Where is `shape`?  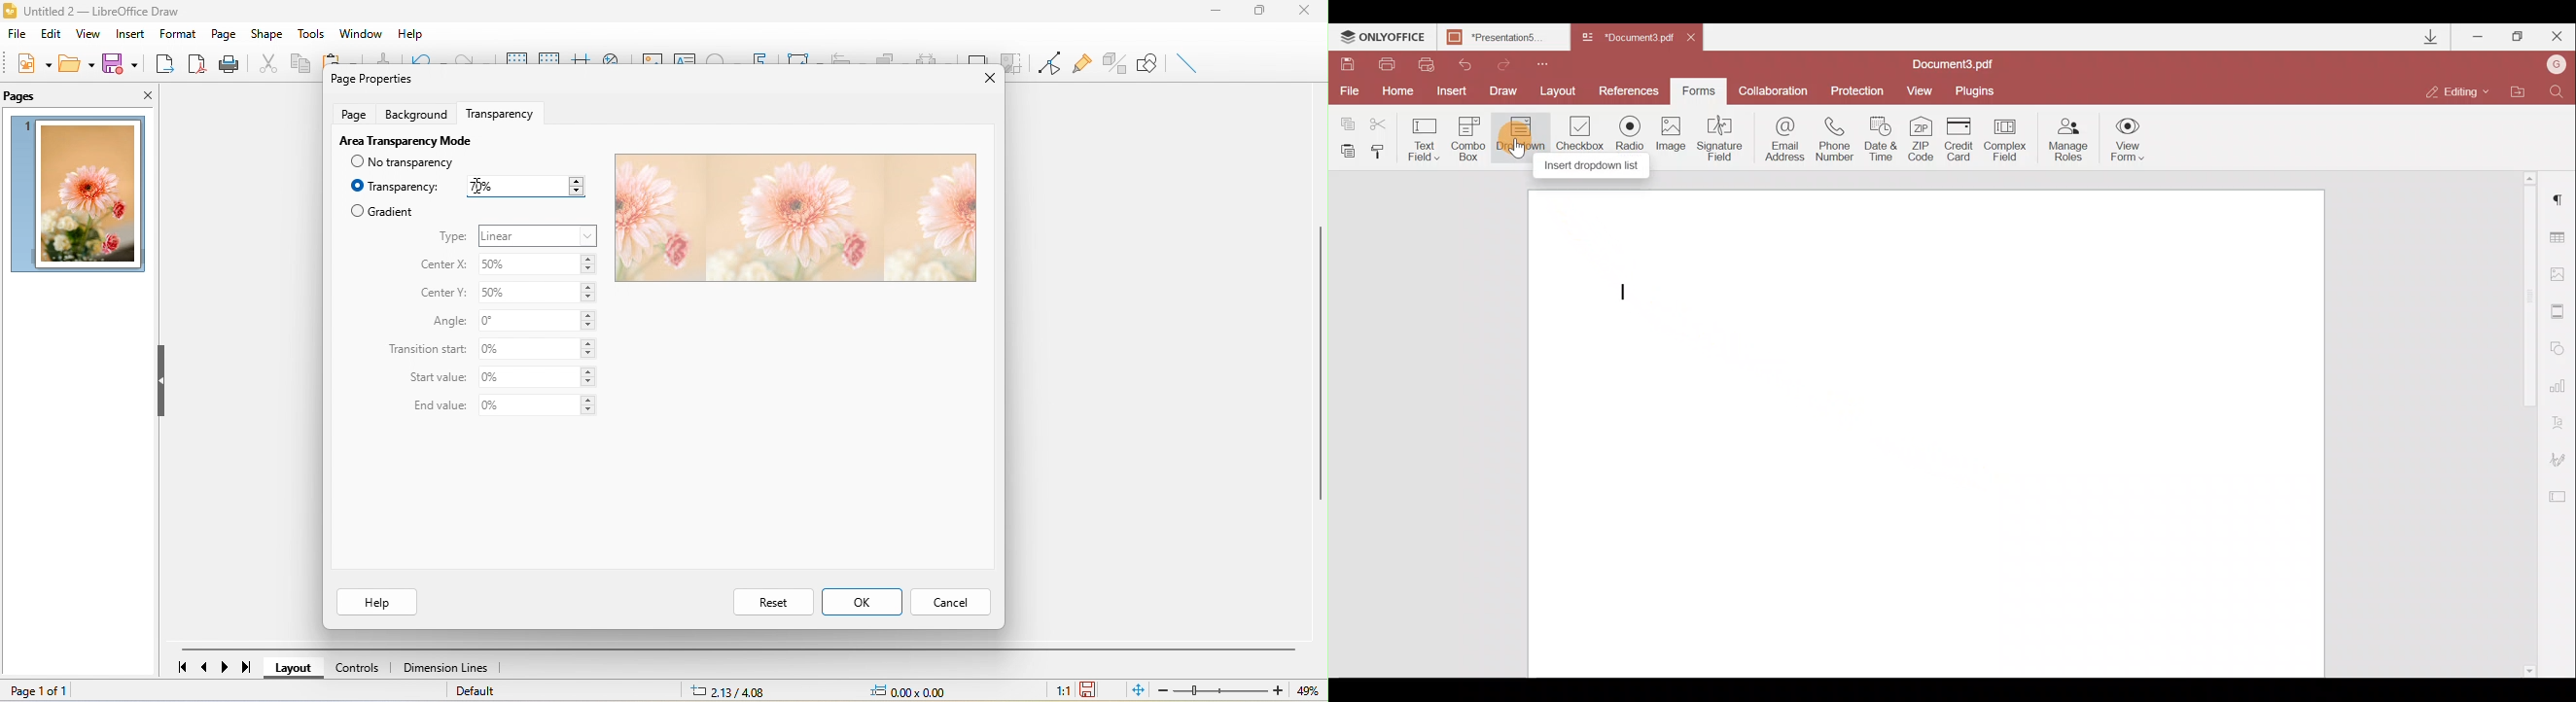 shape is located at coordinates (266, 35).